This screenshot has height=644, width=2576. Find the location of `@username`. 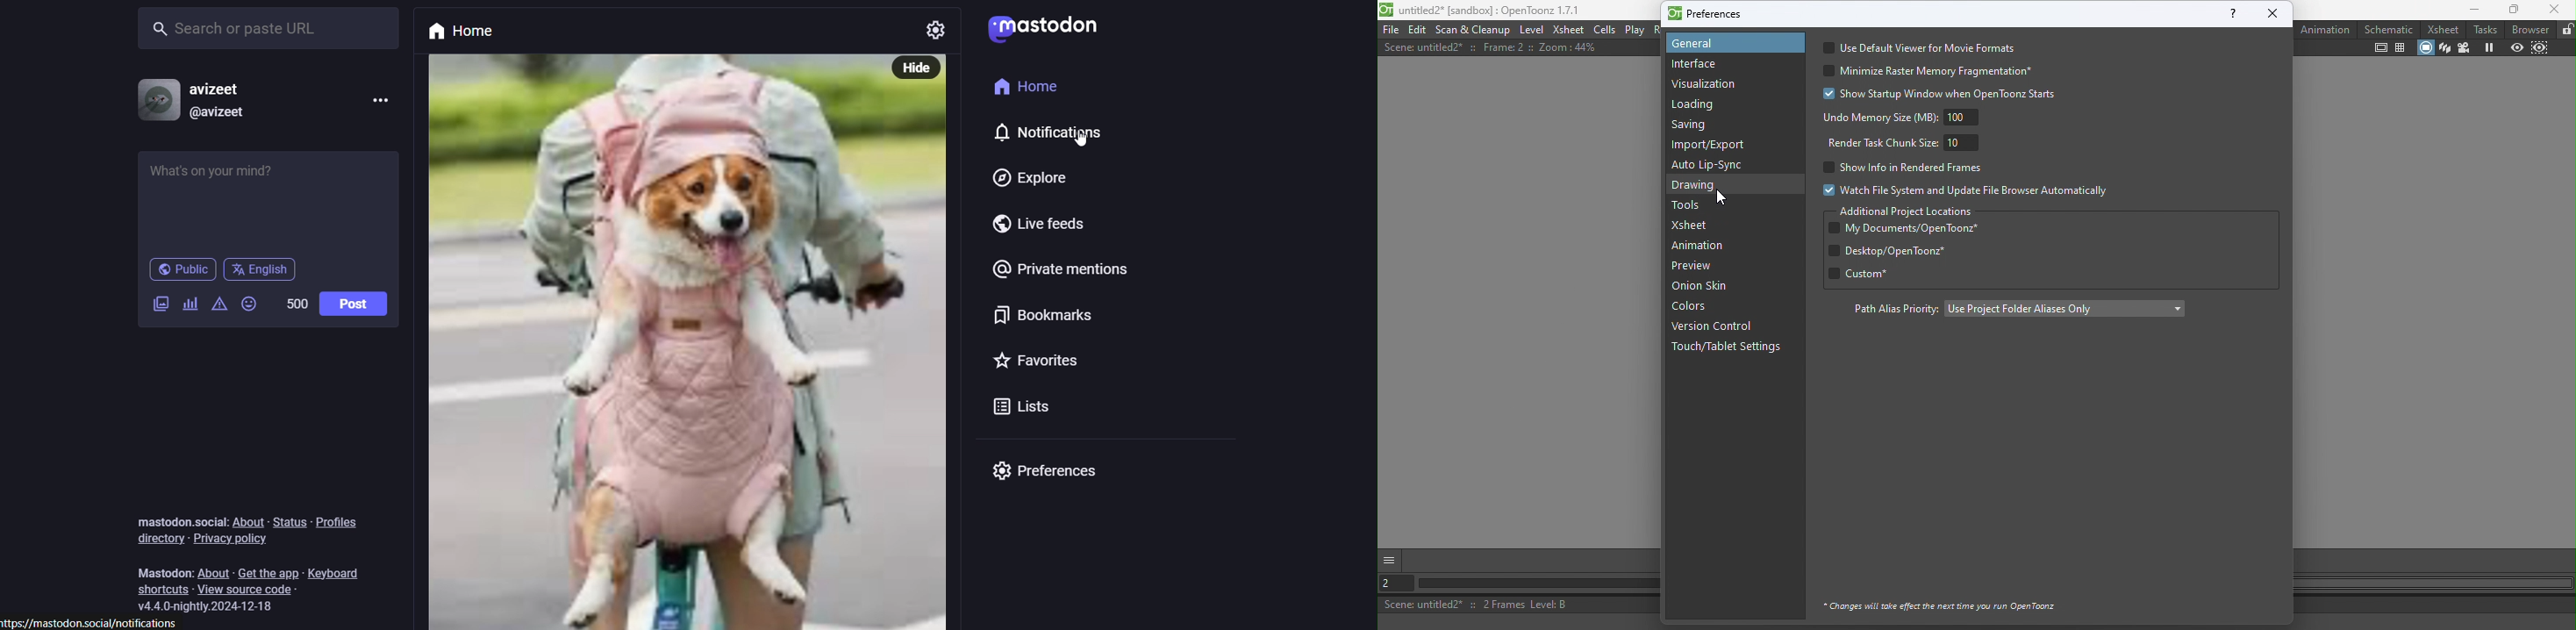

@username is located at coordinates (224, 116).